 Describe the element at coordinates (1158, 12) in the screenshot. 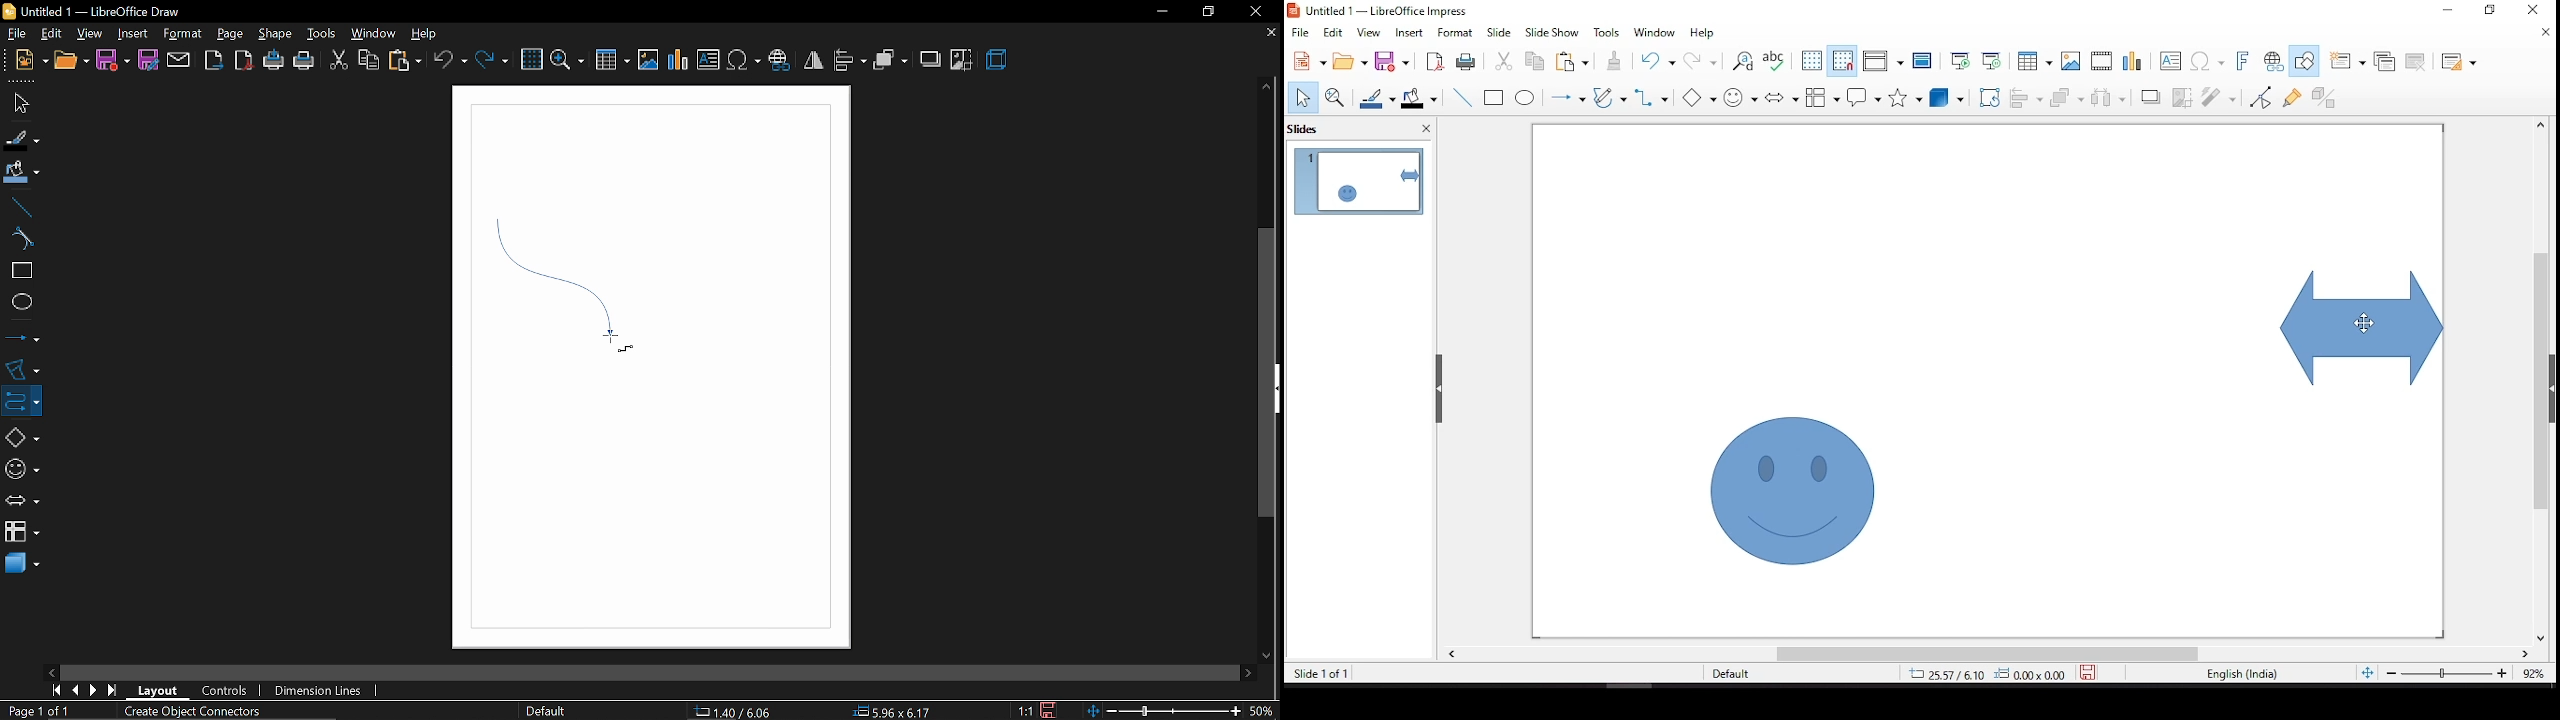

I see `minimize` at that location.